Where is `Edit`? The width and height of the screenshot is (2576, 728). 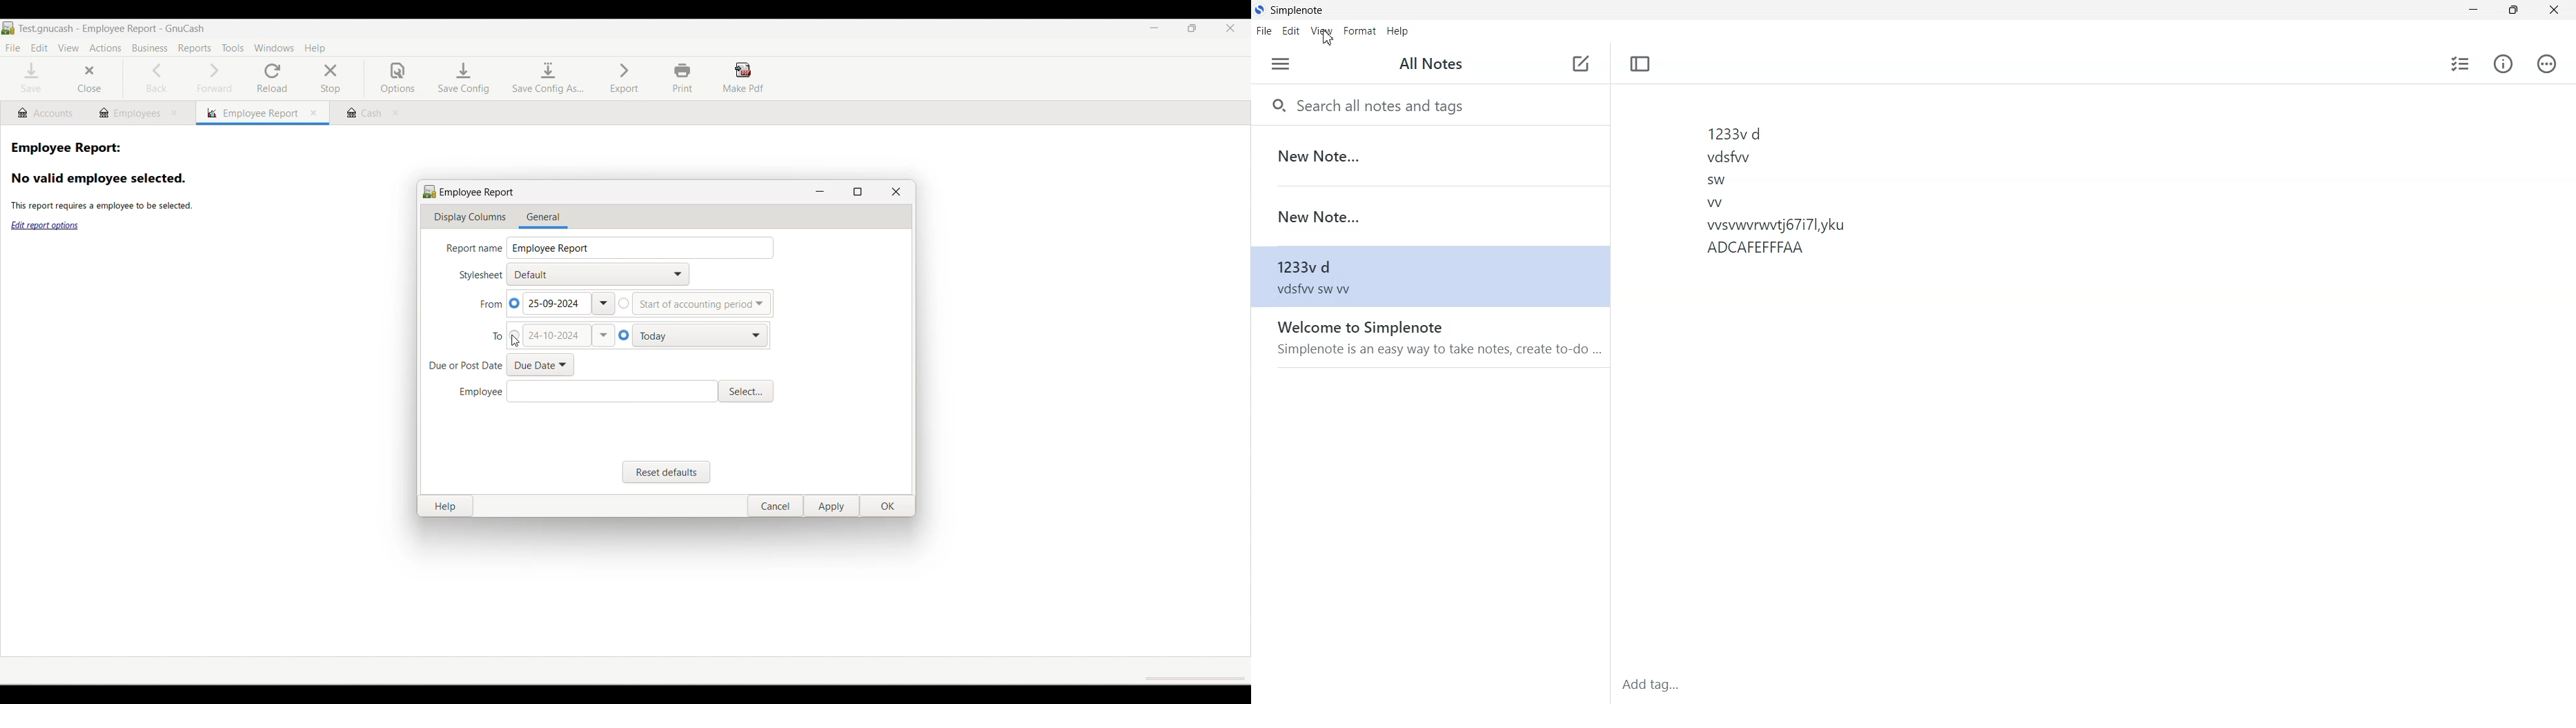
Edit is located at coordinates (1291, 32).